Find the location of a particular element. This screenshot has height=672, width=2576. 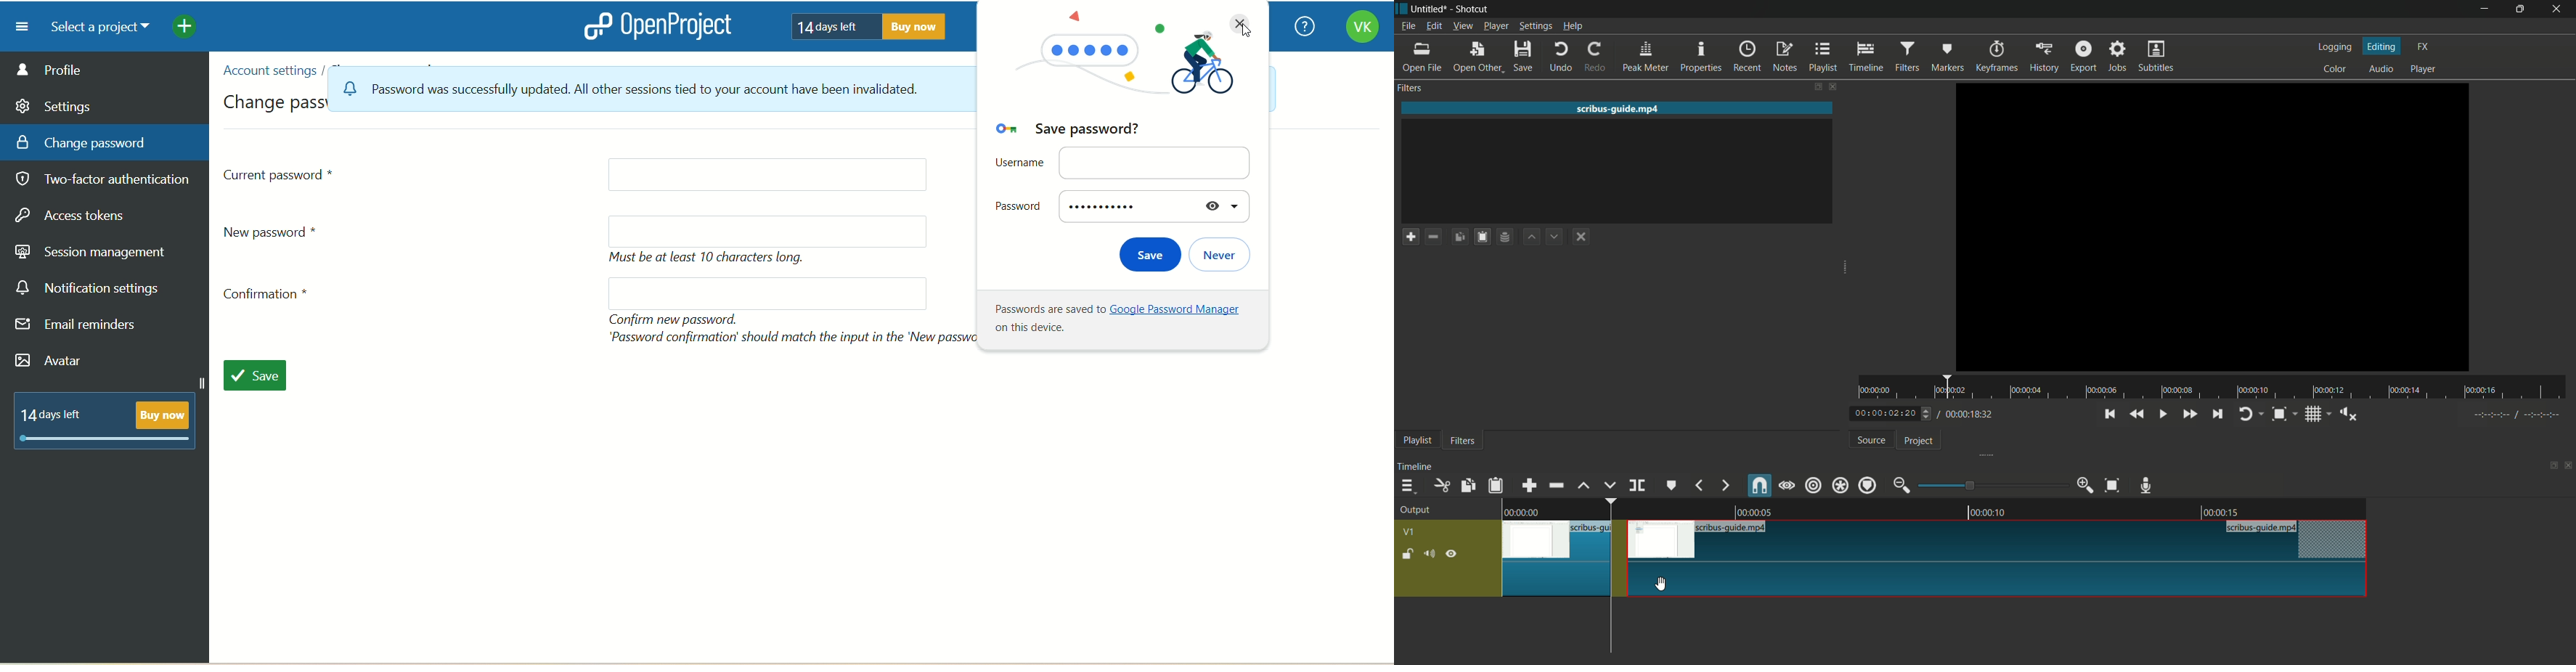

timeline is located at coordinates (1415, 467).